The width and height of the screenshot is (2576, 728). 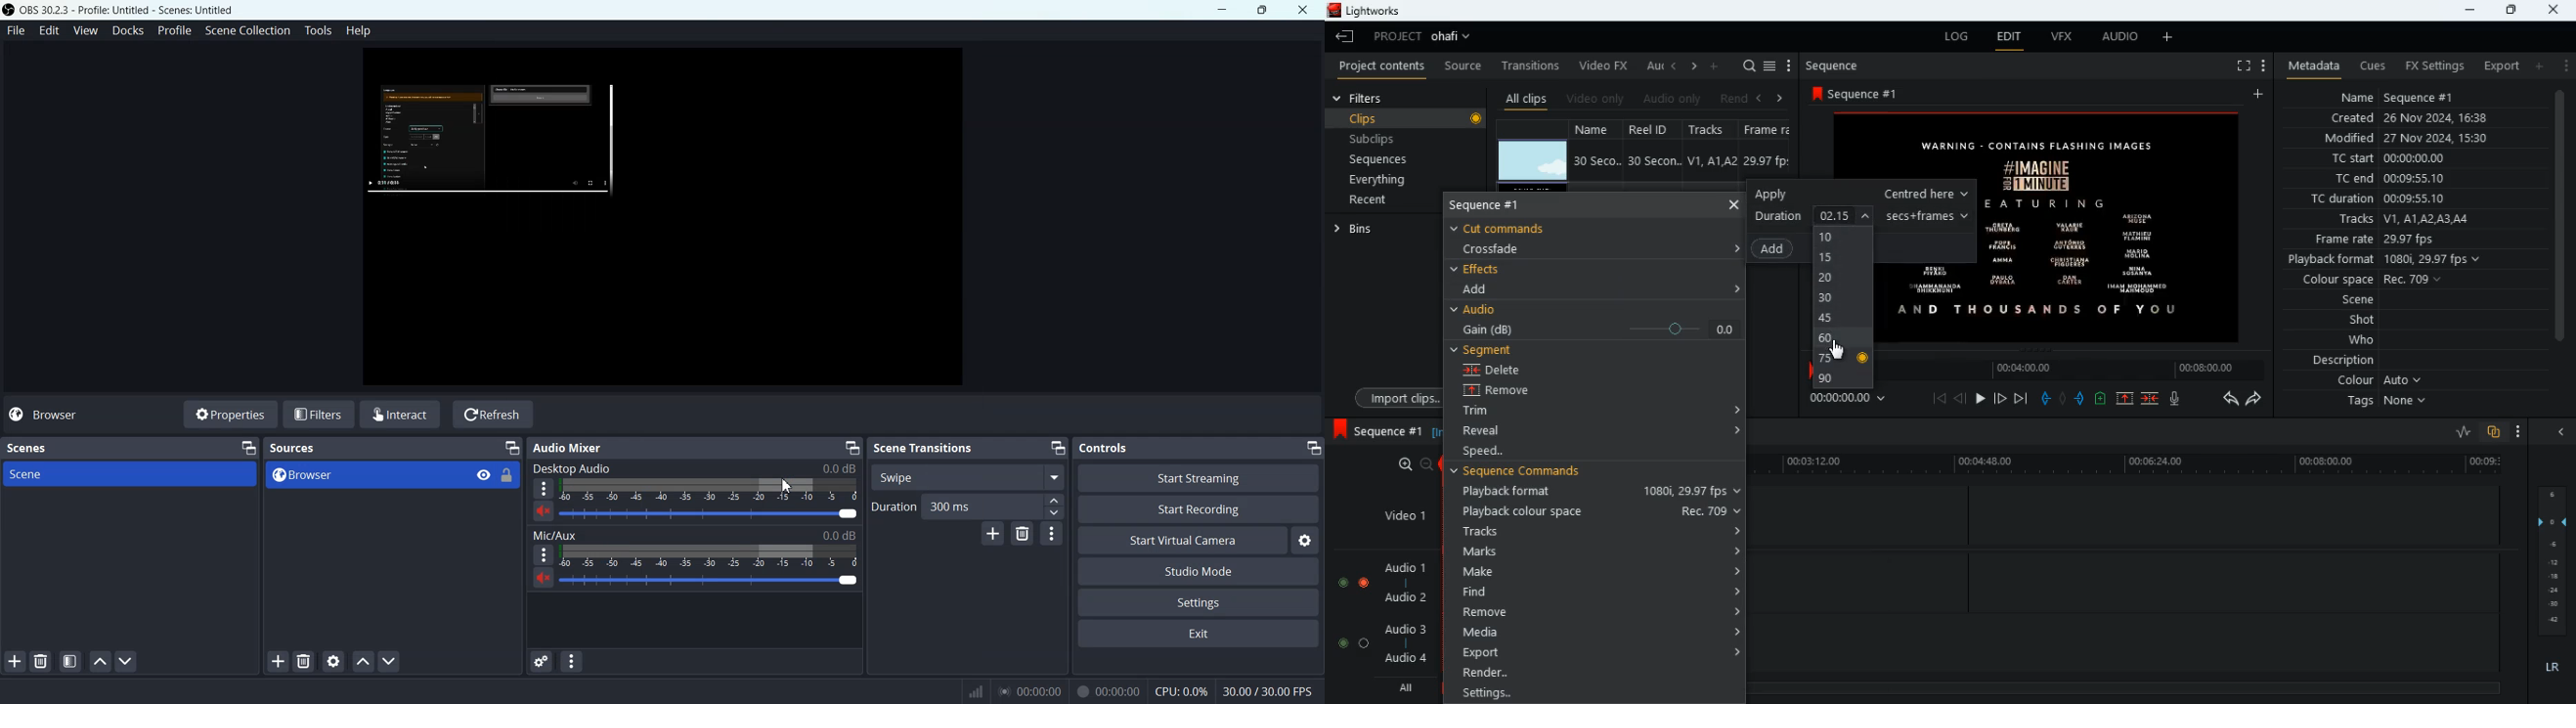 What do you see at coordinates (15, 662) in the screenshot?
I see `Add Scene` at bounding box center [15, 662].